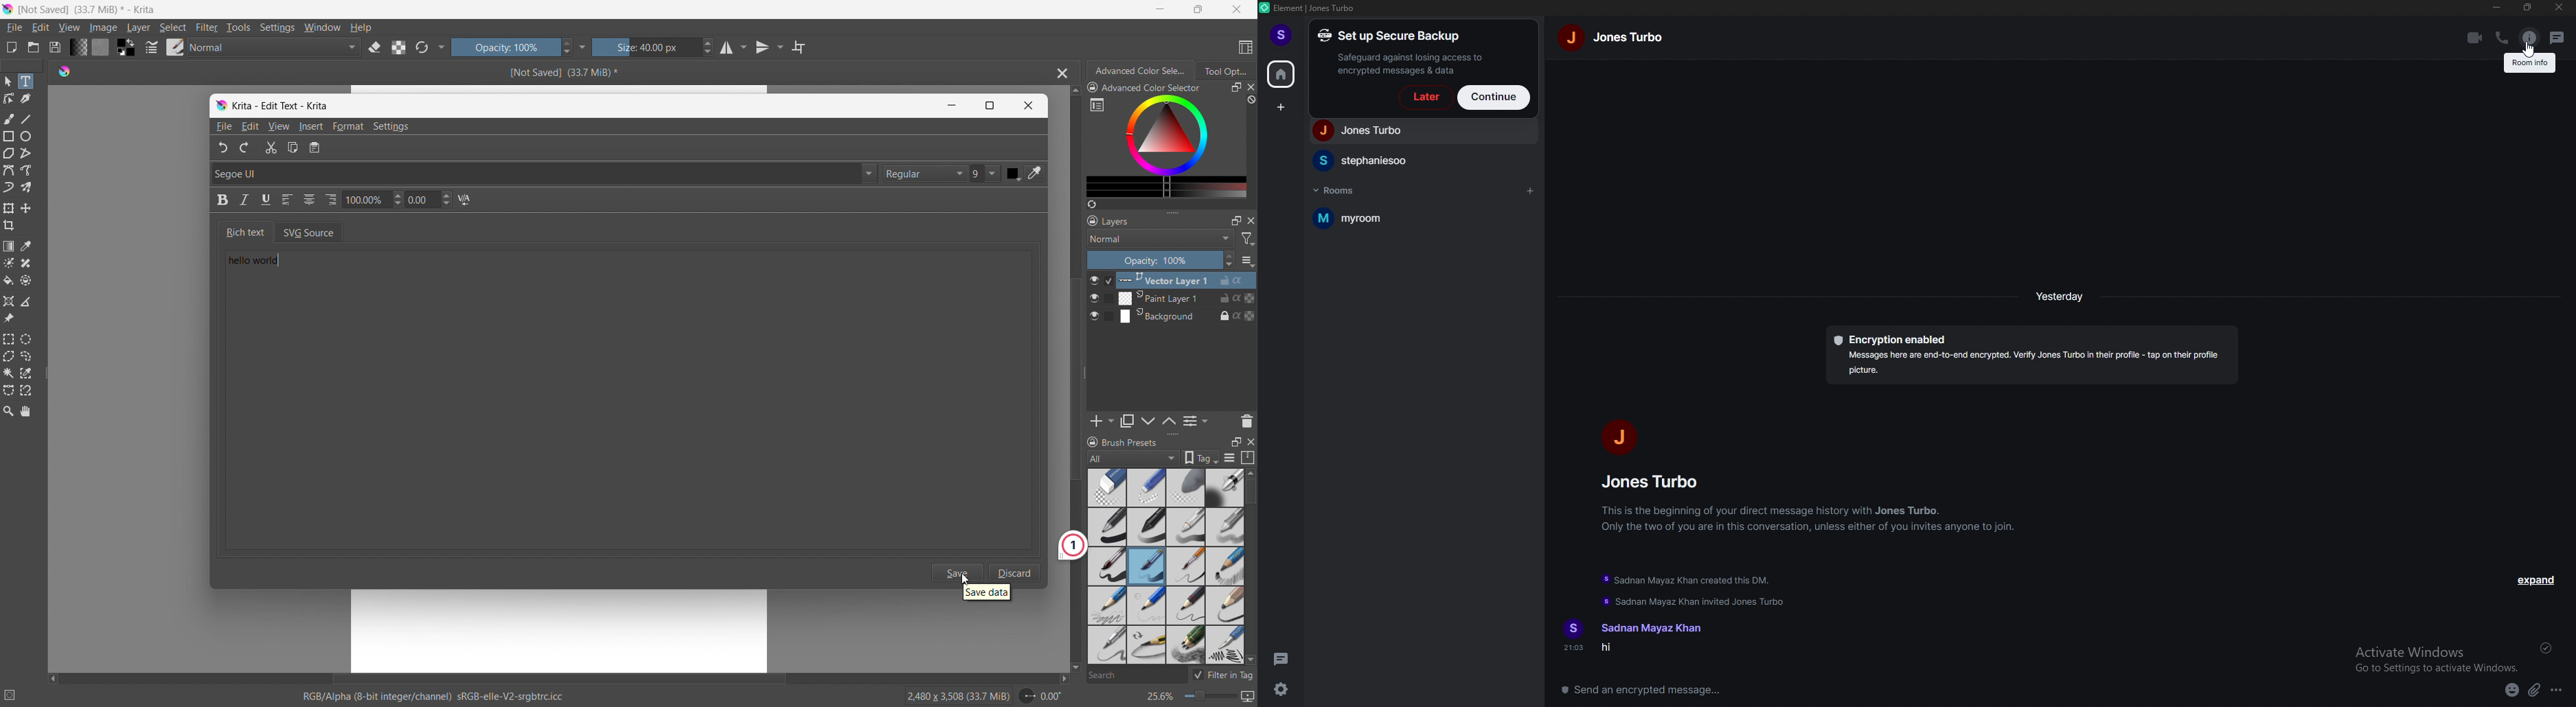 This screenshot has height=728, width=2576. I want to click on new, so click(11, 47).